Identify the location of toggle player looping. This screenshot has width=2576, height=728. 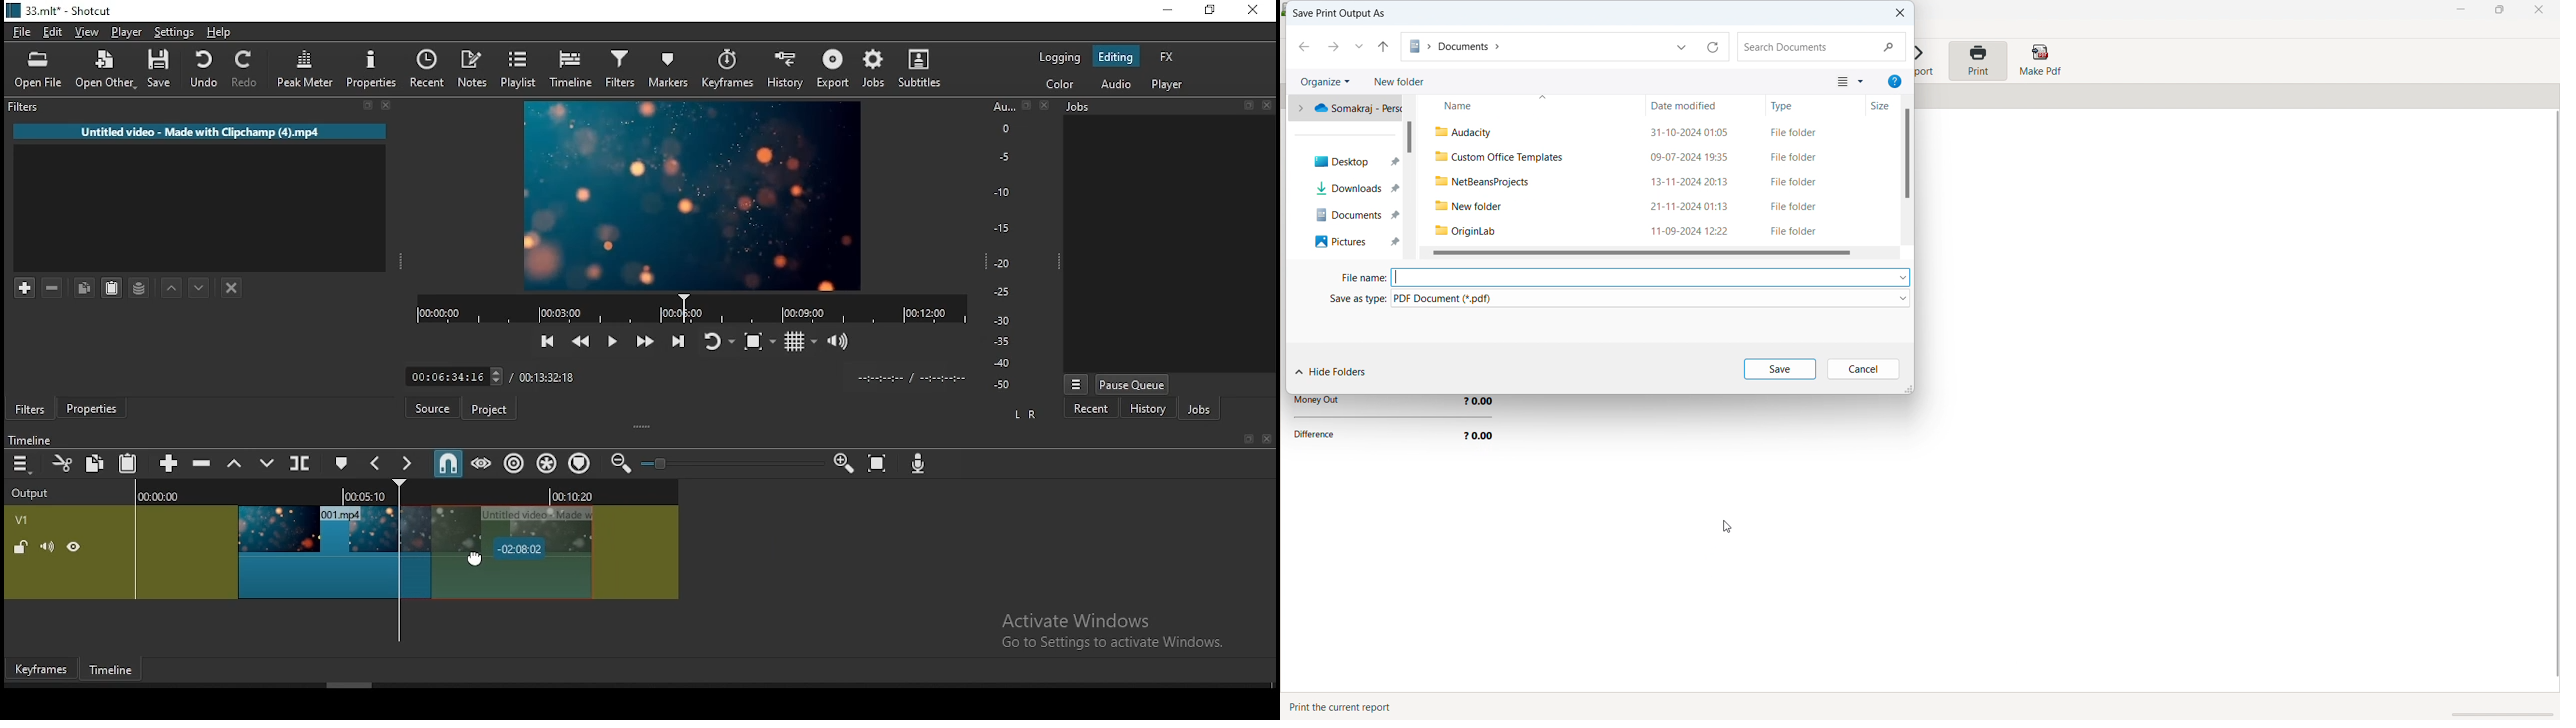
(716, 343).